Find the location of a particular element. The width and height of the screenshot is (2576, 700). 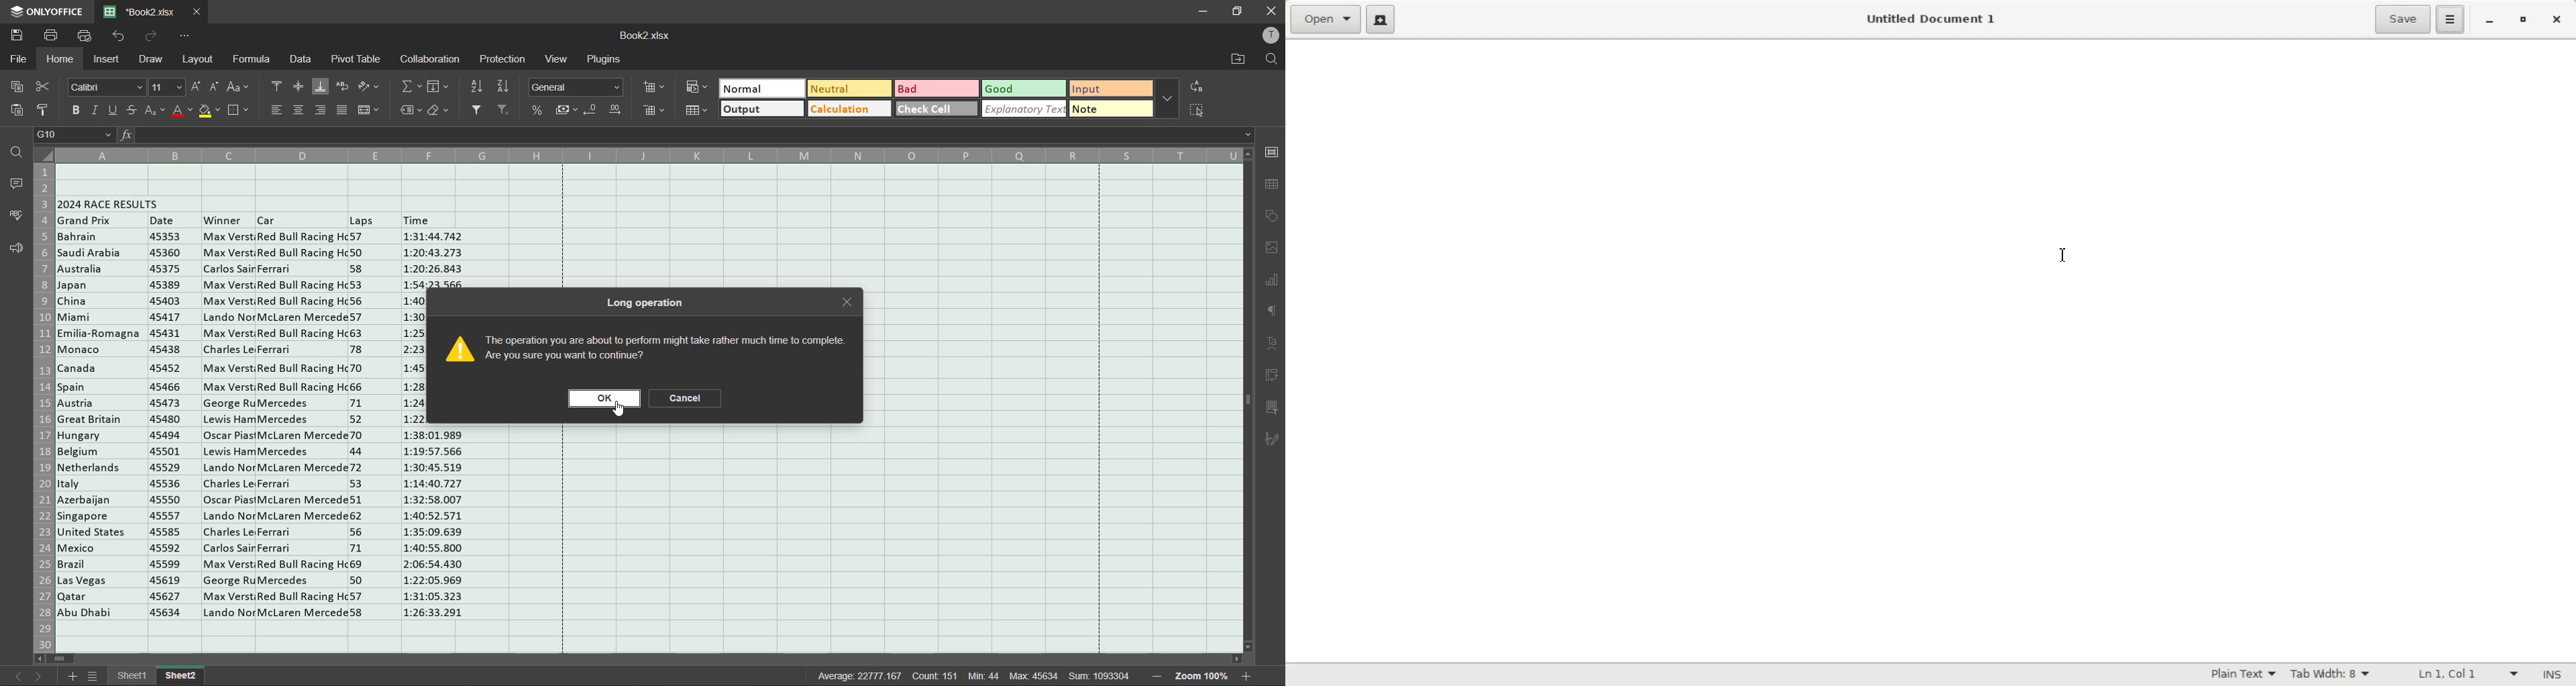

signature is located at coordinates (1272, 437).